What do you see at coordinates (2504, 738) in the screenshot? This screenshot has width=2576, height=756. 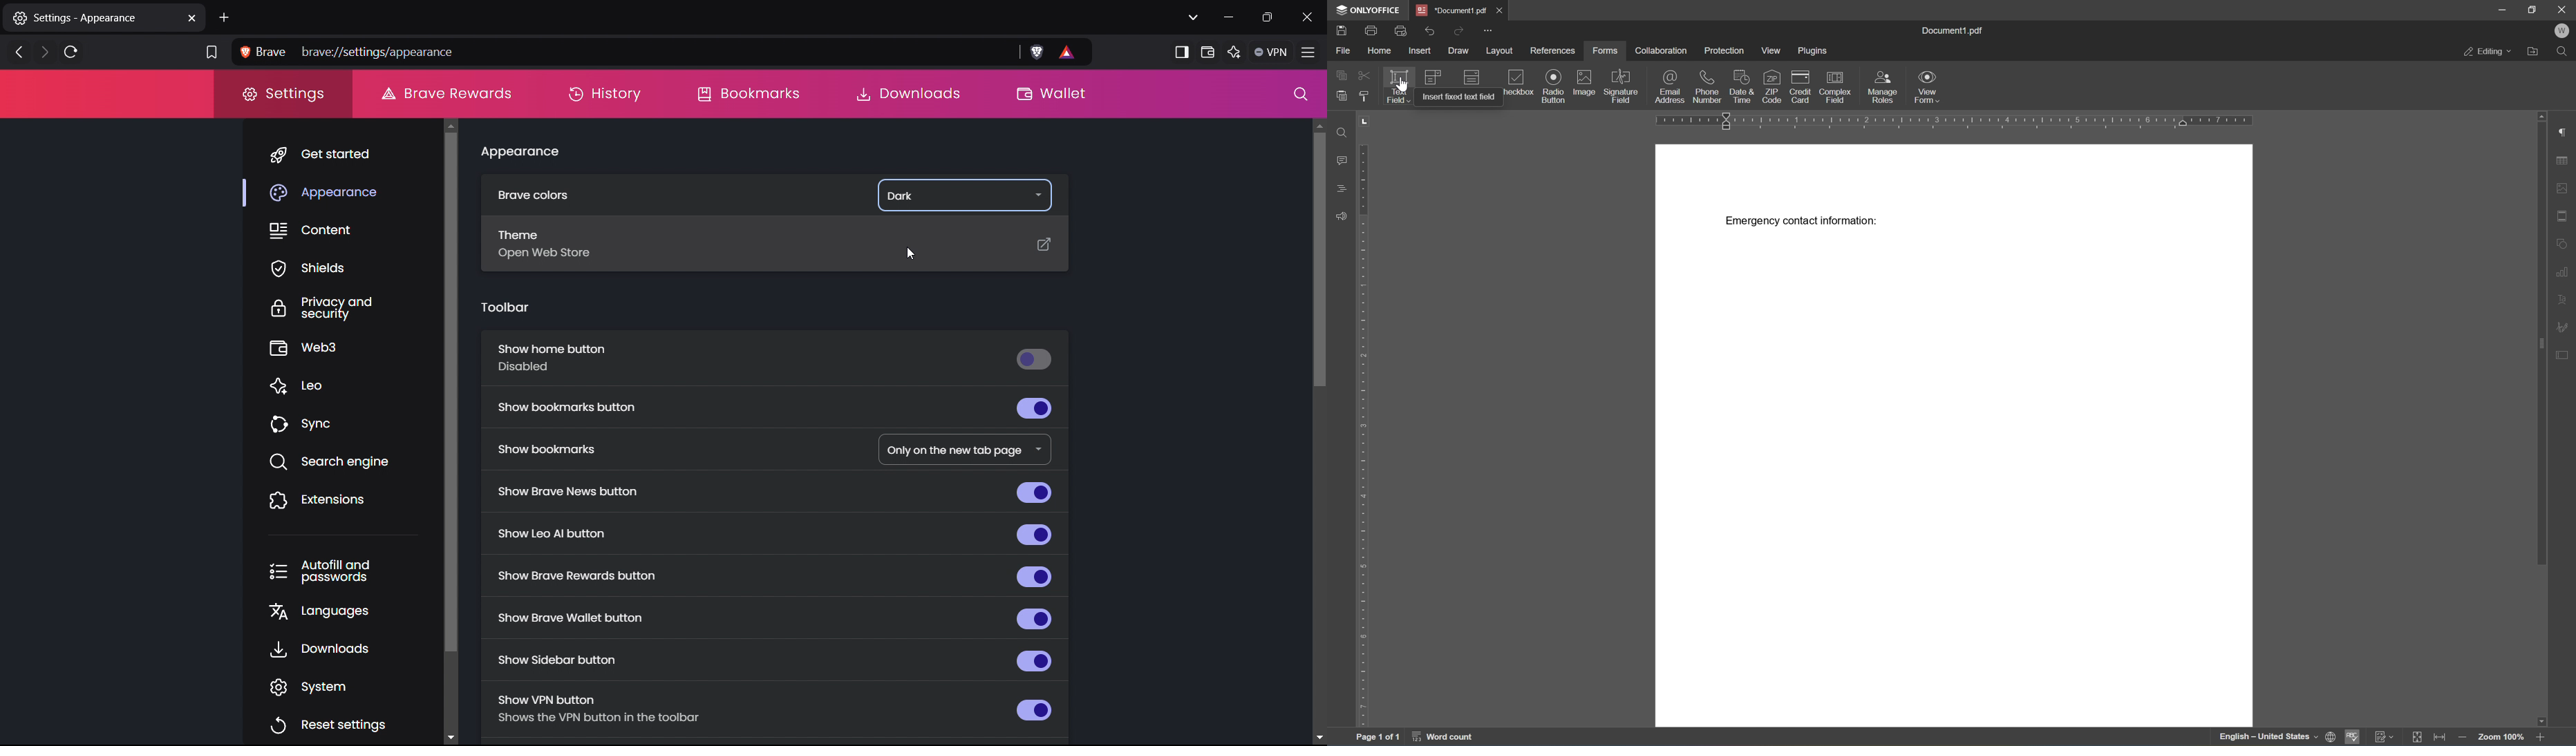 I see `zoom 100%` at bounding box center [2504, 738].